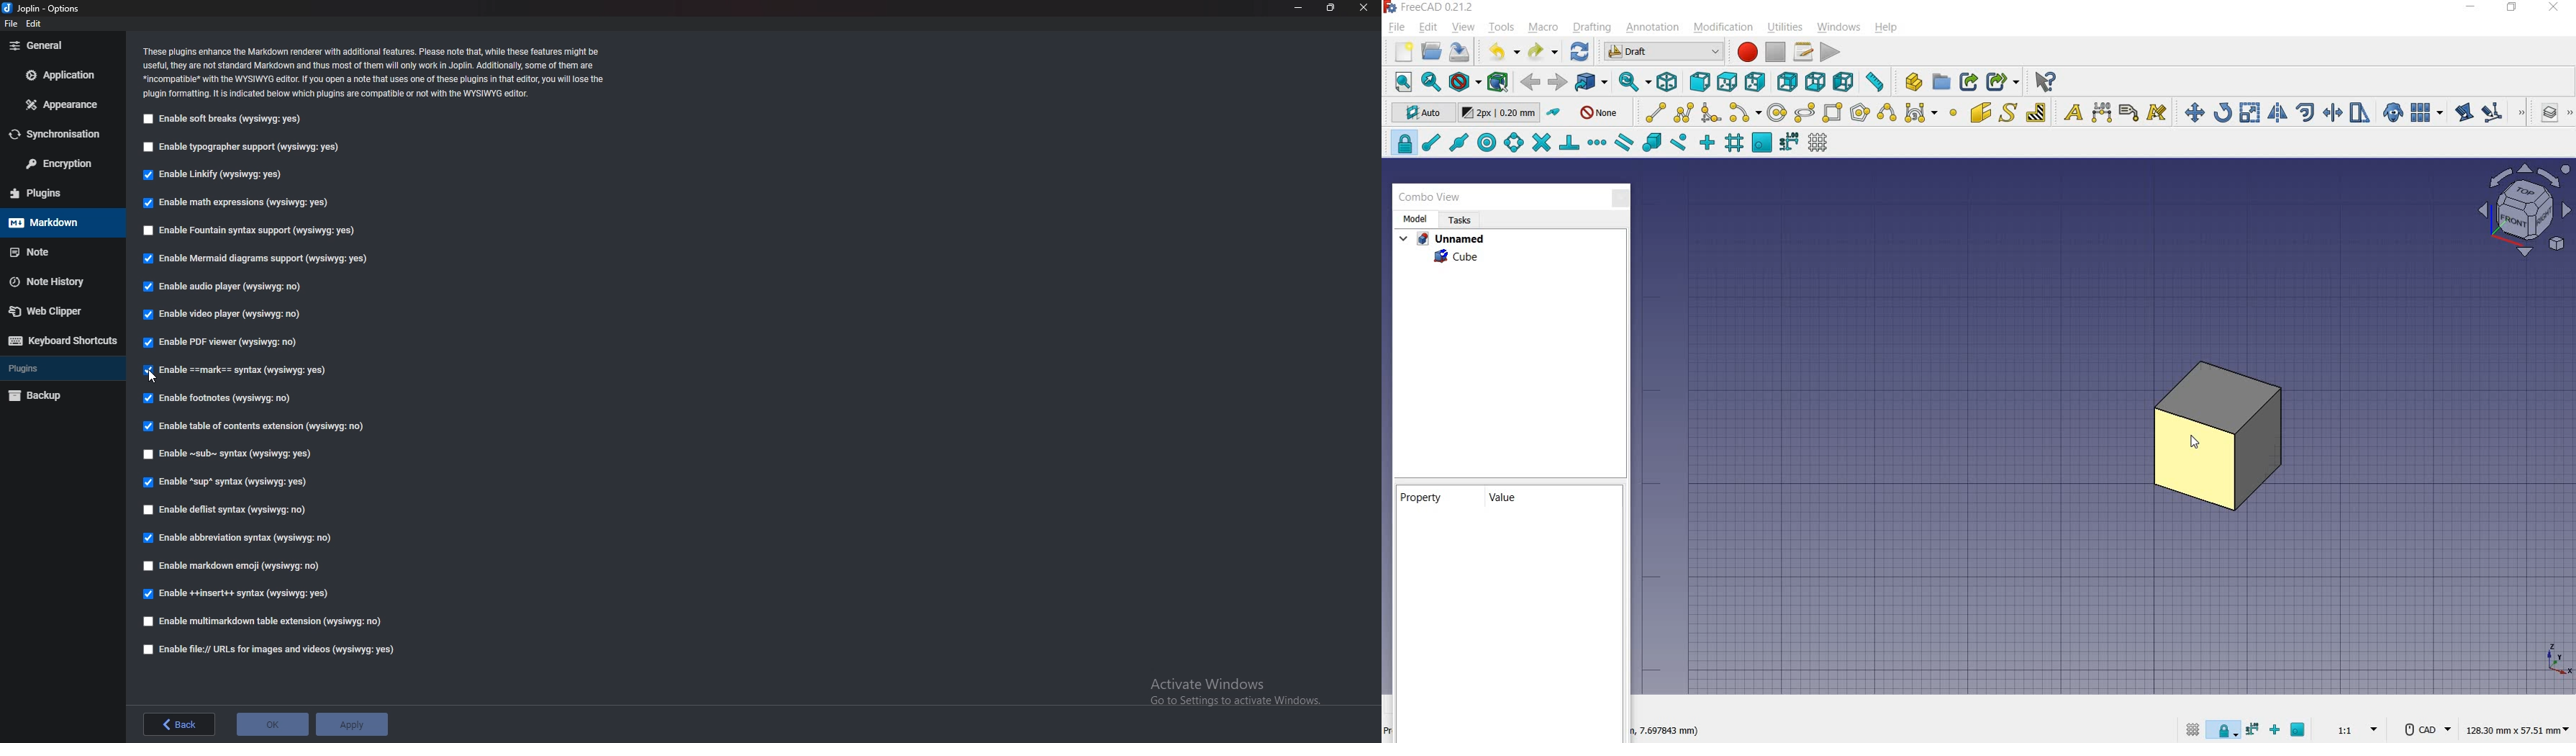 This screenshot has width=2576, height=756. Describe the element at coordinates (1876, 83) in the screenshot. I see `measure distance` at that location.